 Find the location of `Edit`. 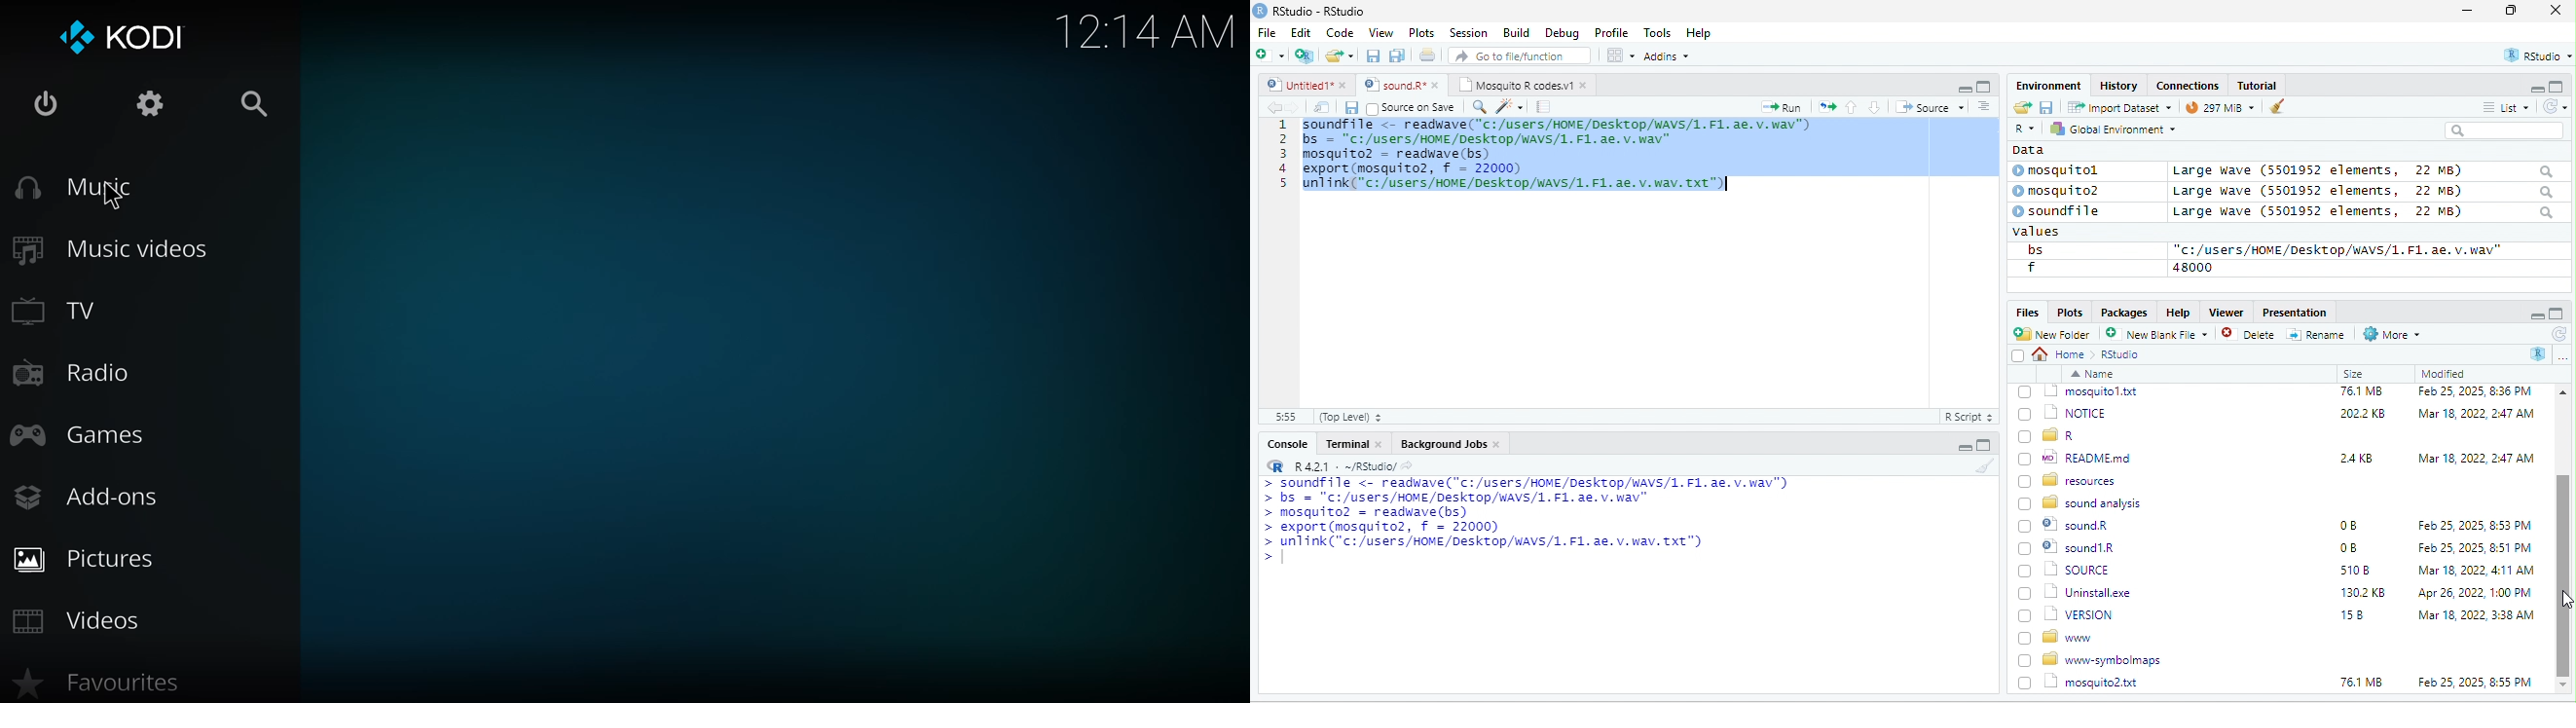

Edit is located at coordinates (1303, 32).